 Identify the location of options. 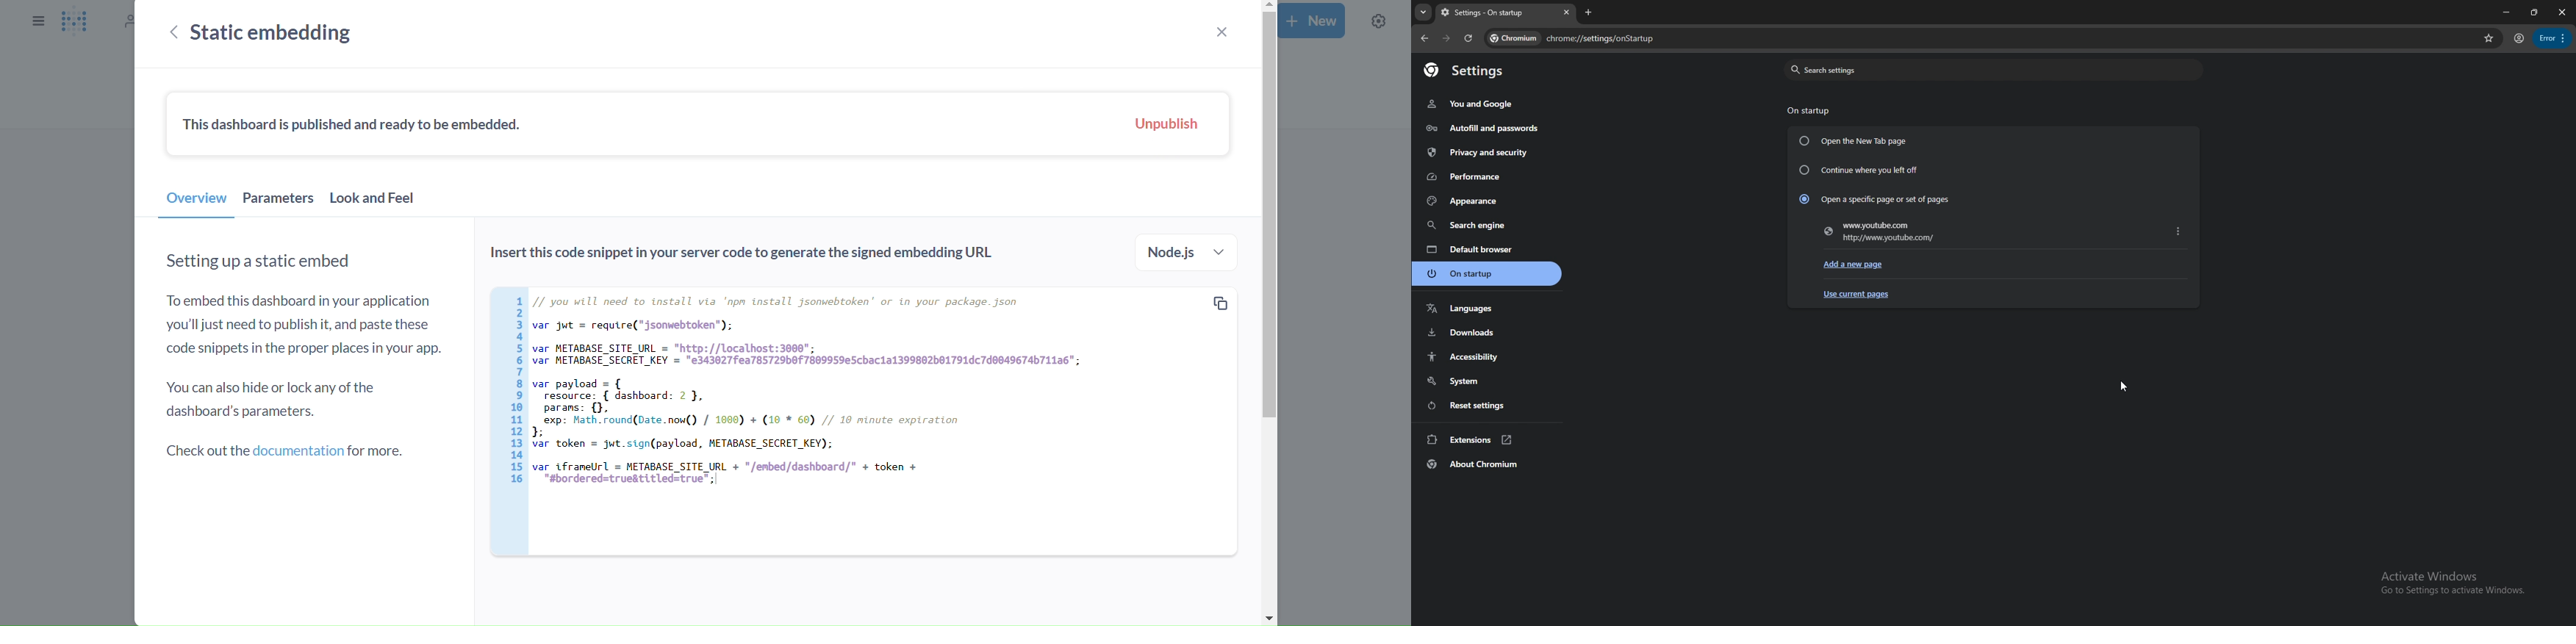
(2178, 229).